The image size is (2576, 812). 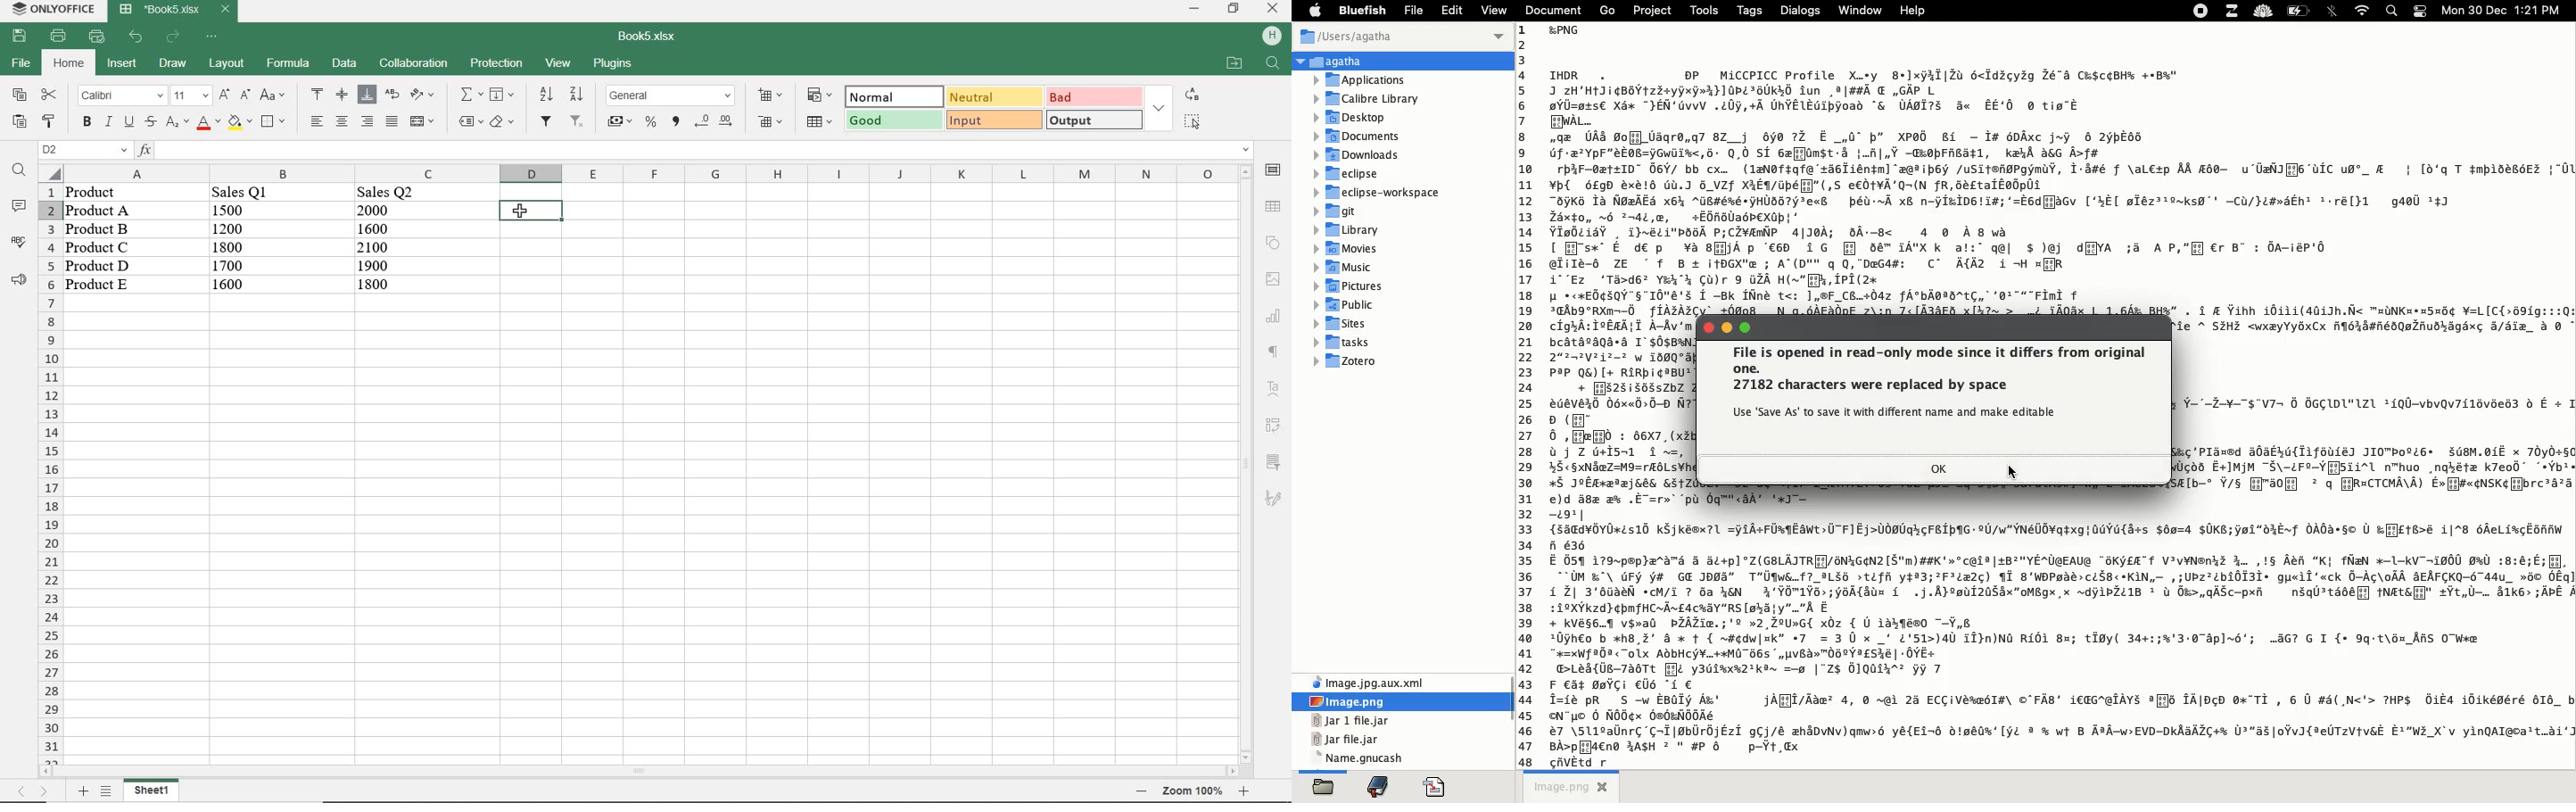 What do you see at coordinates (2363, 11) in the screenshot?
I see `internet` at bounding box center [2363, 11].